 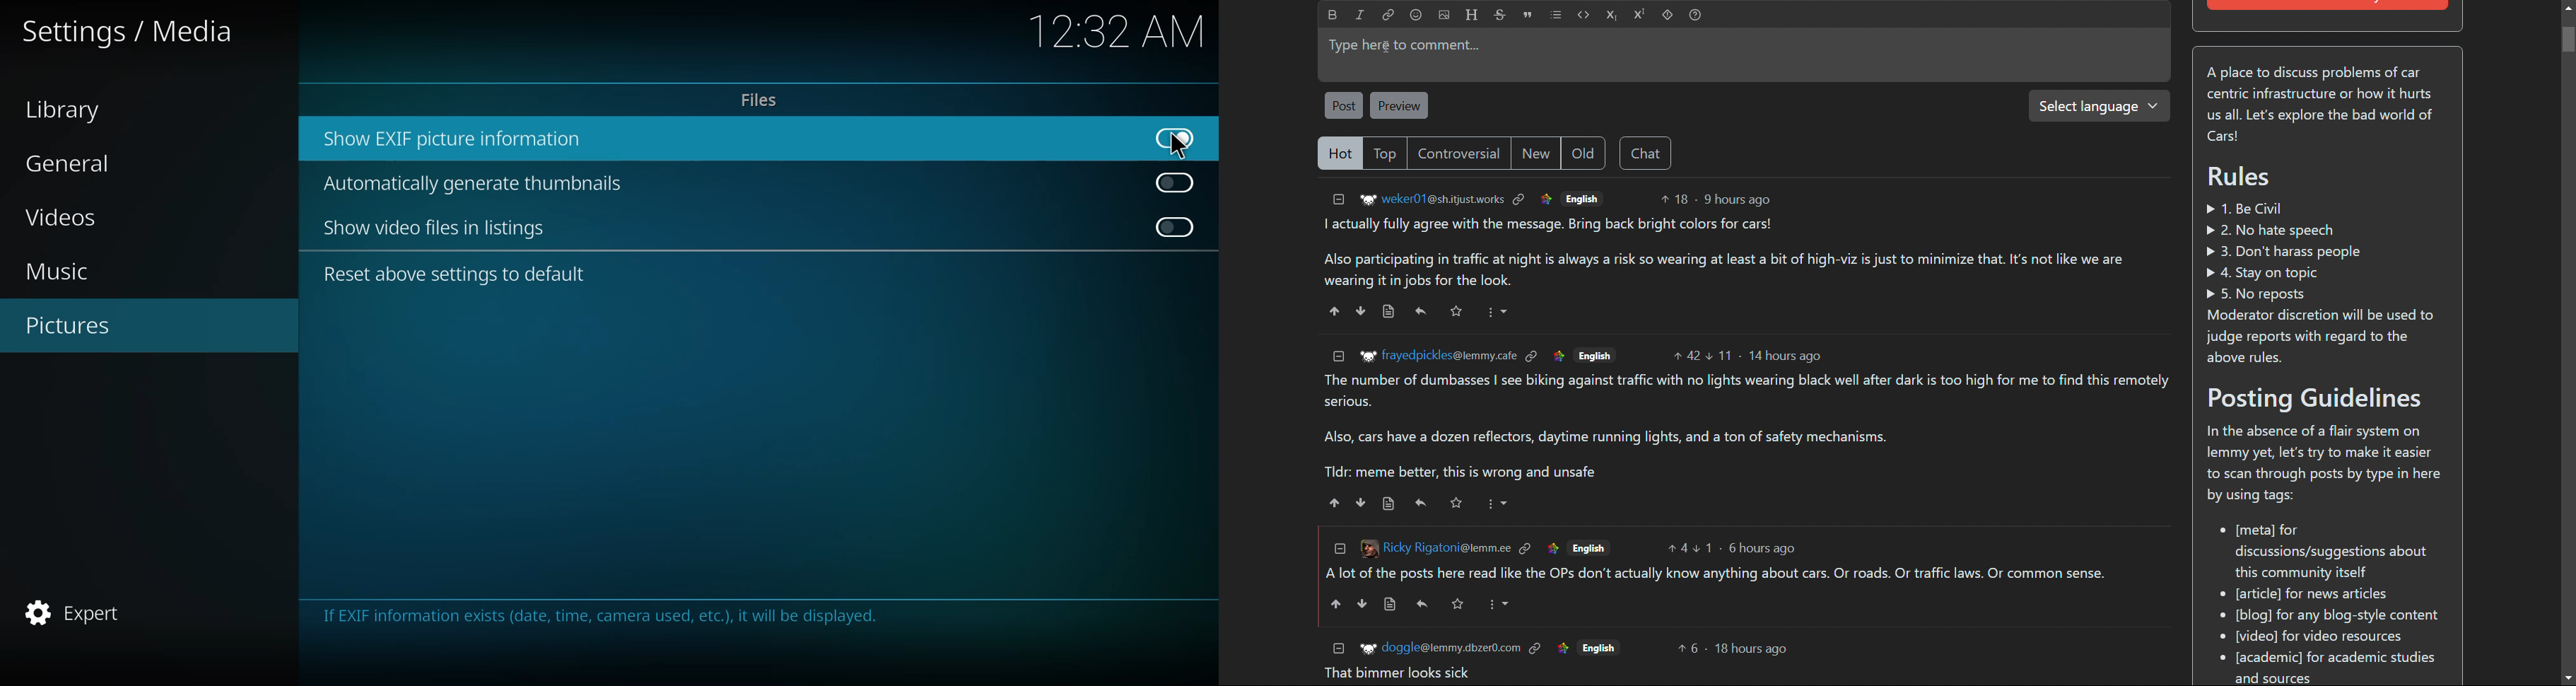 I want to click on reply, so click(x=1421, y=312).